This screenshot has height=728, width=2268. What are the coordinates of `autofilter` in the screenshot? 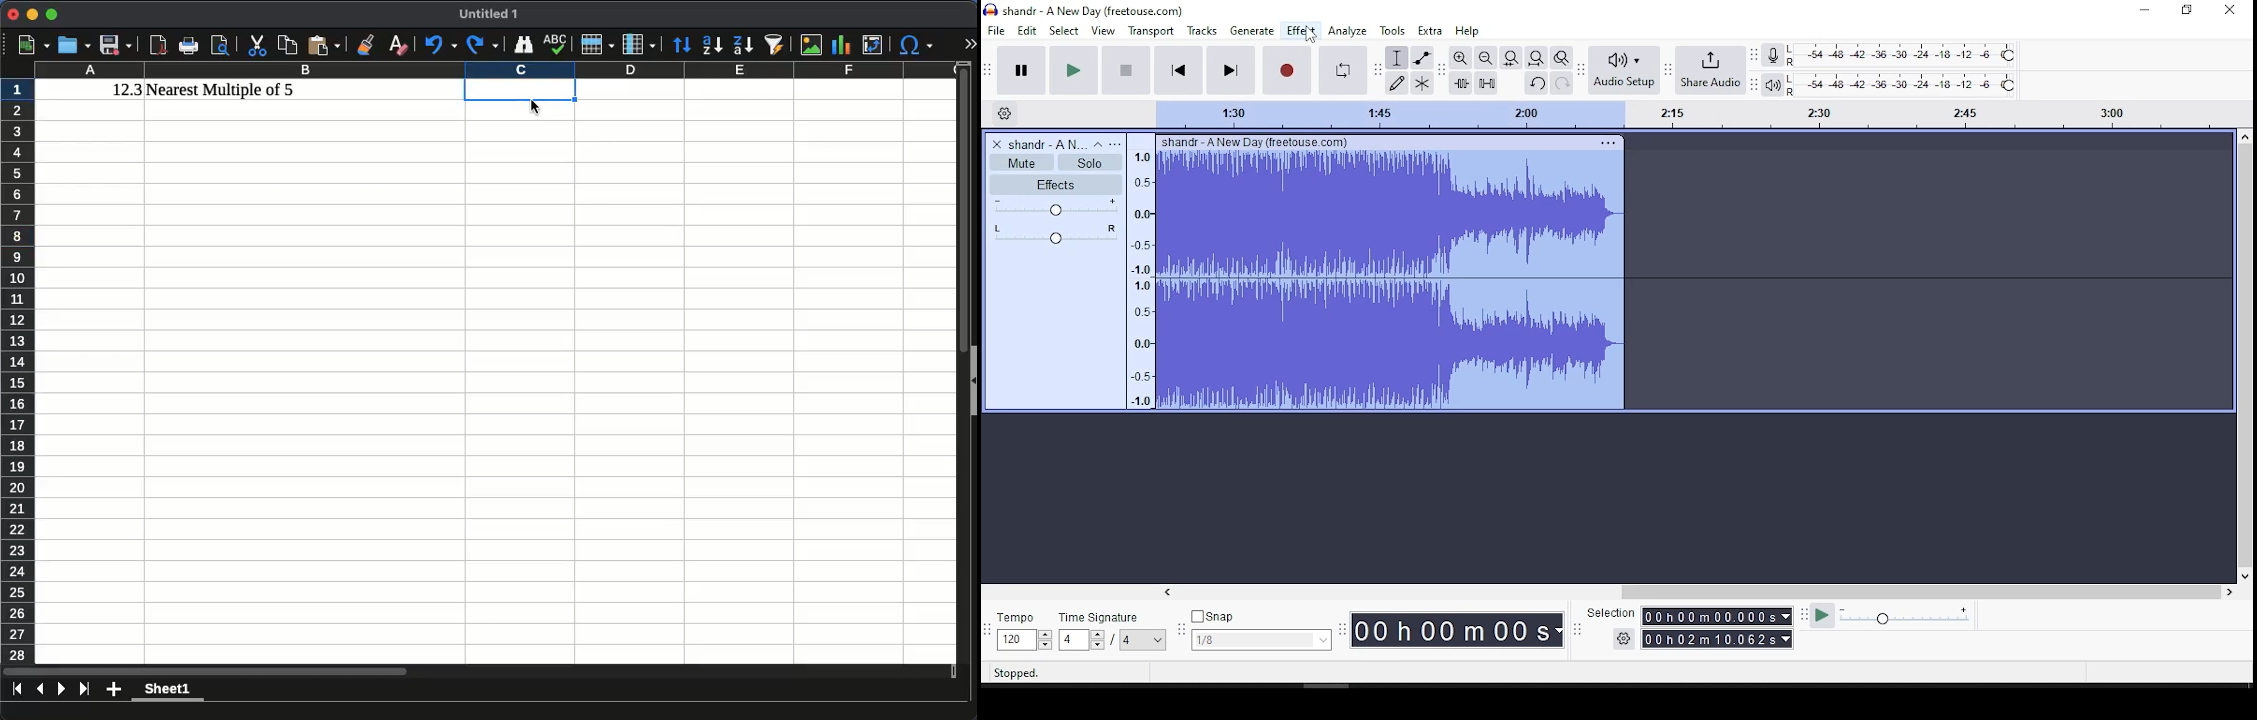 It's located at (773, 44).